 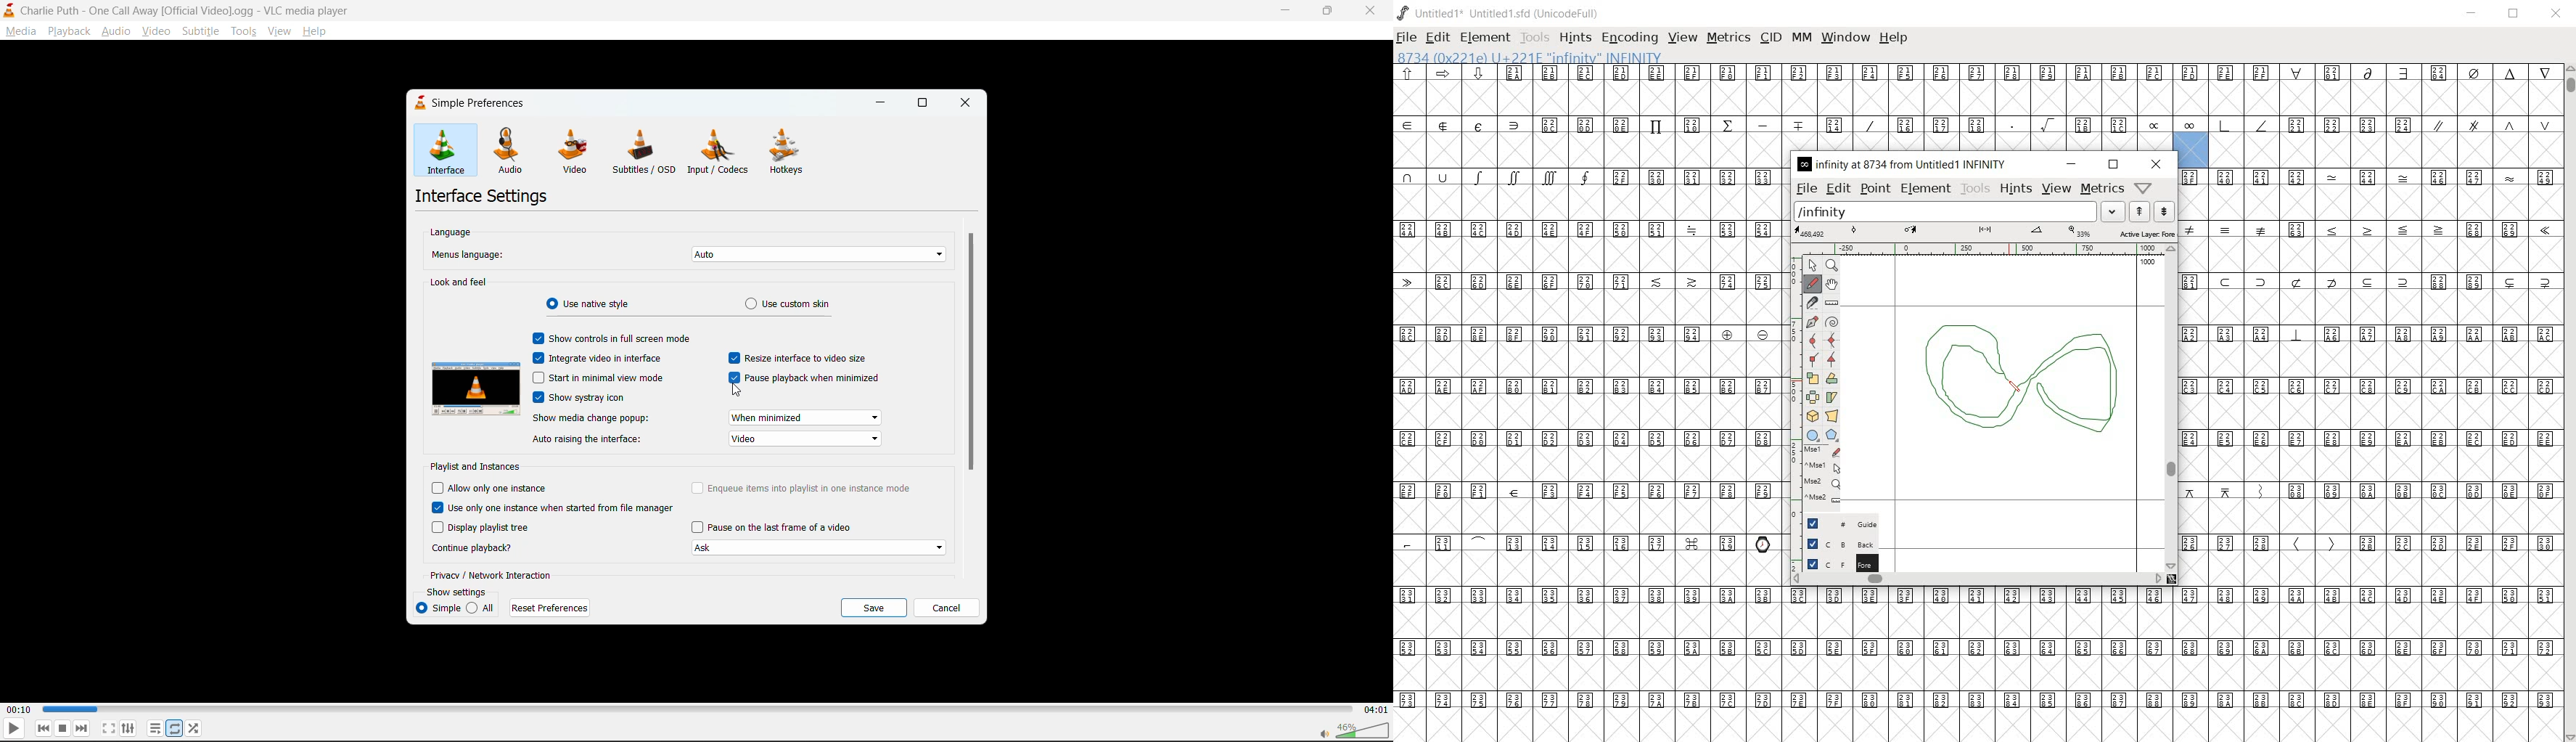 I want to click on cid, so click(x=1771, y=38).